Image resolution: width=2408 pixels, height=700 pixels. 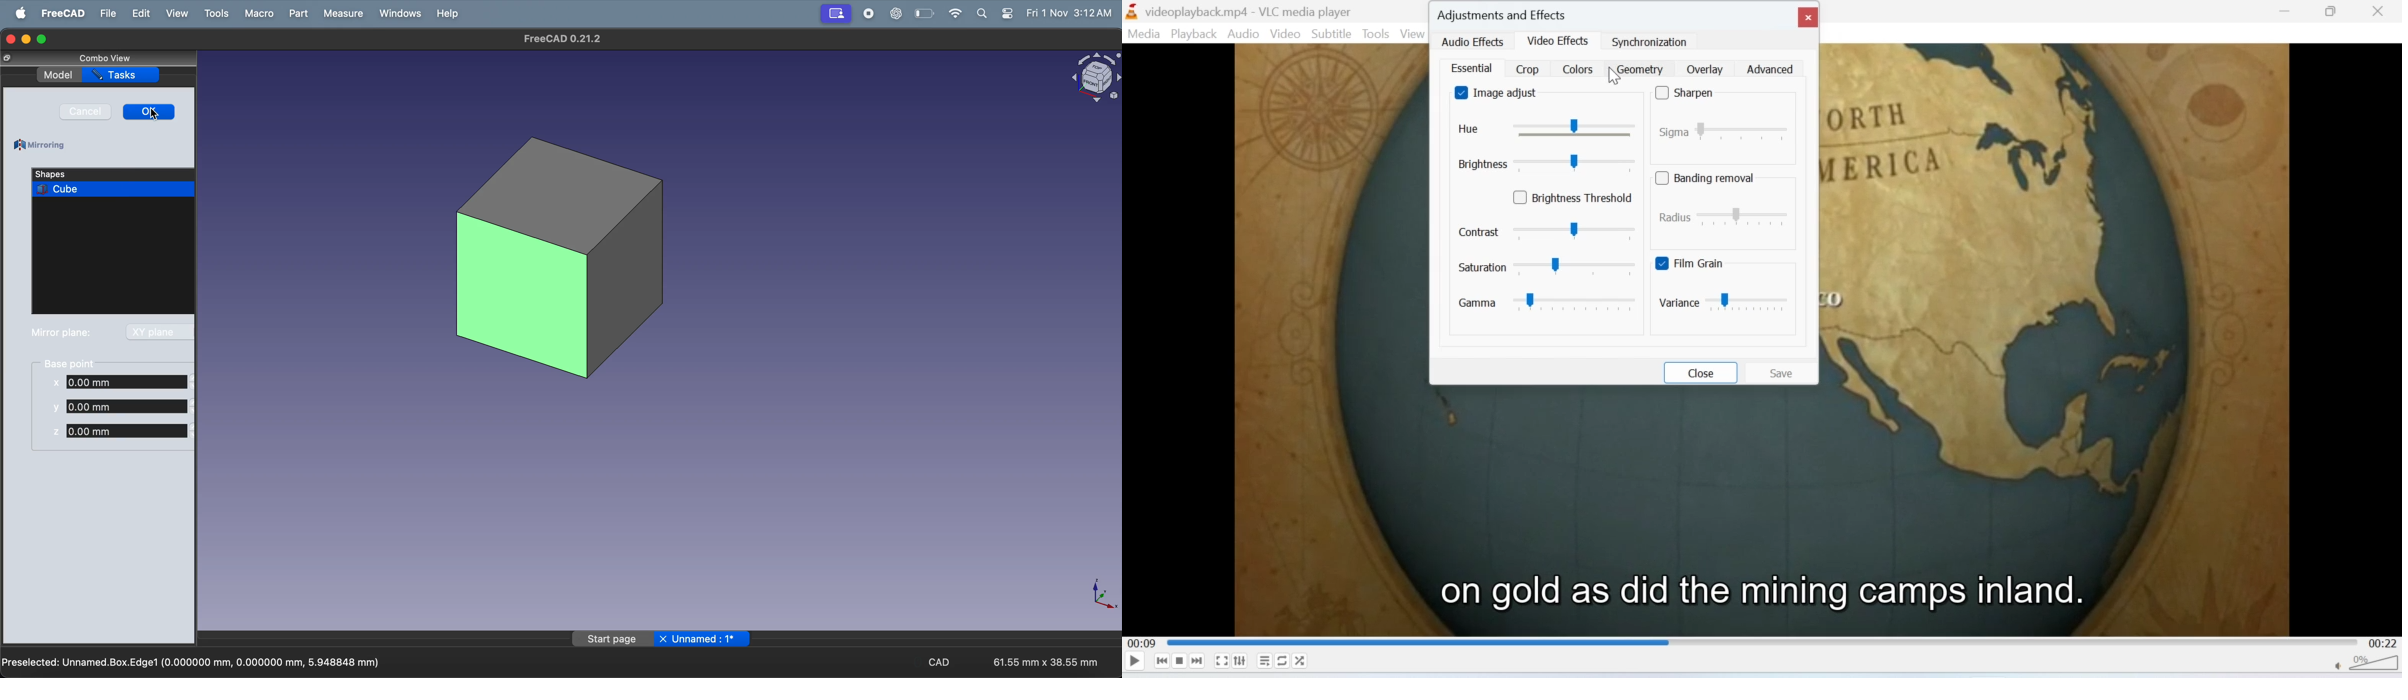 What do you see at coordinates (926, 13) in the screenshot?
I see `battery` at bounding box center [926, 13].